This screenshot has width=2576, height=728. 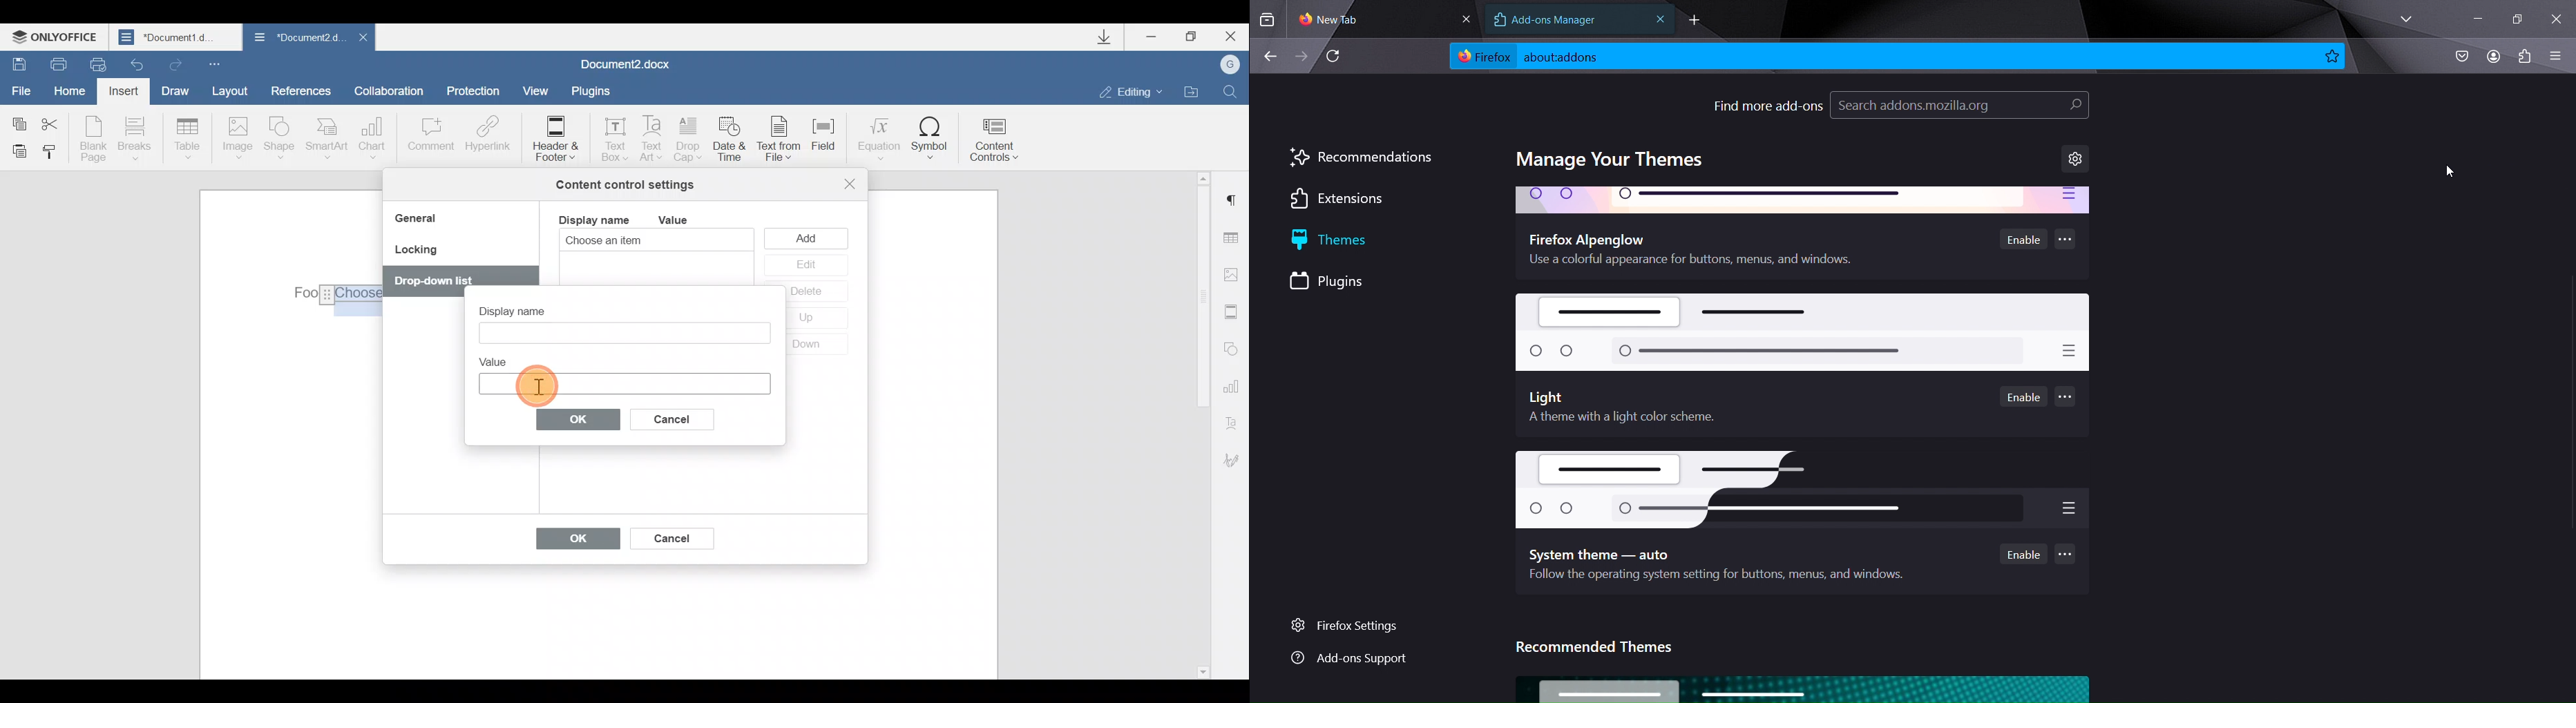 What do you see at coordinates (2065, 398) in the screenshot?
I see `...` at bounding box center [2065, 398].